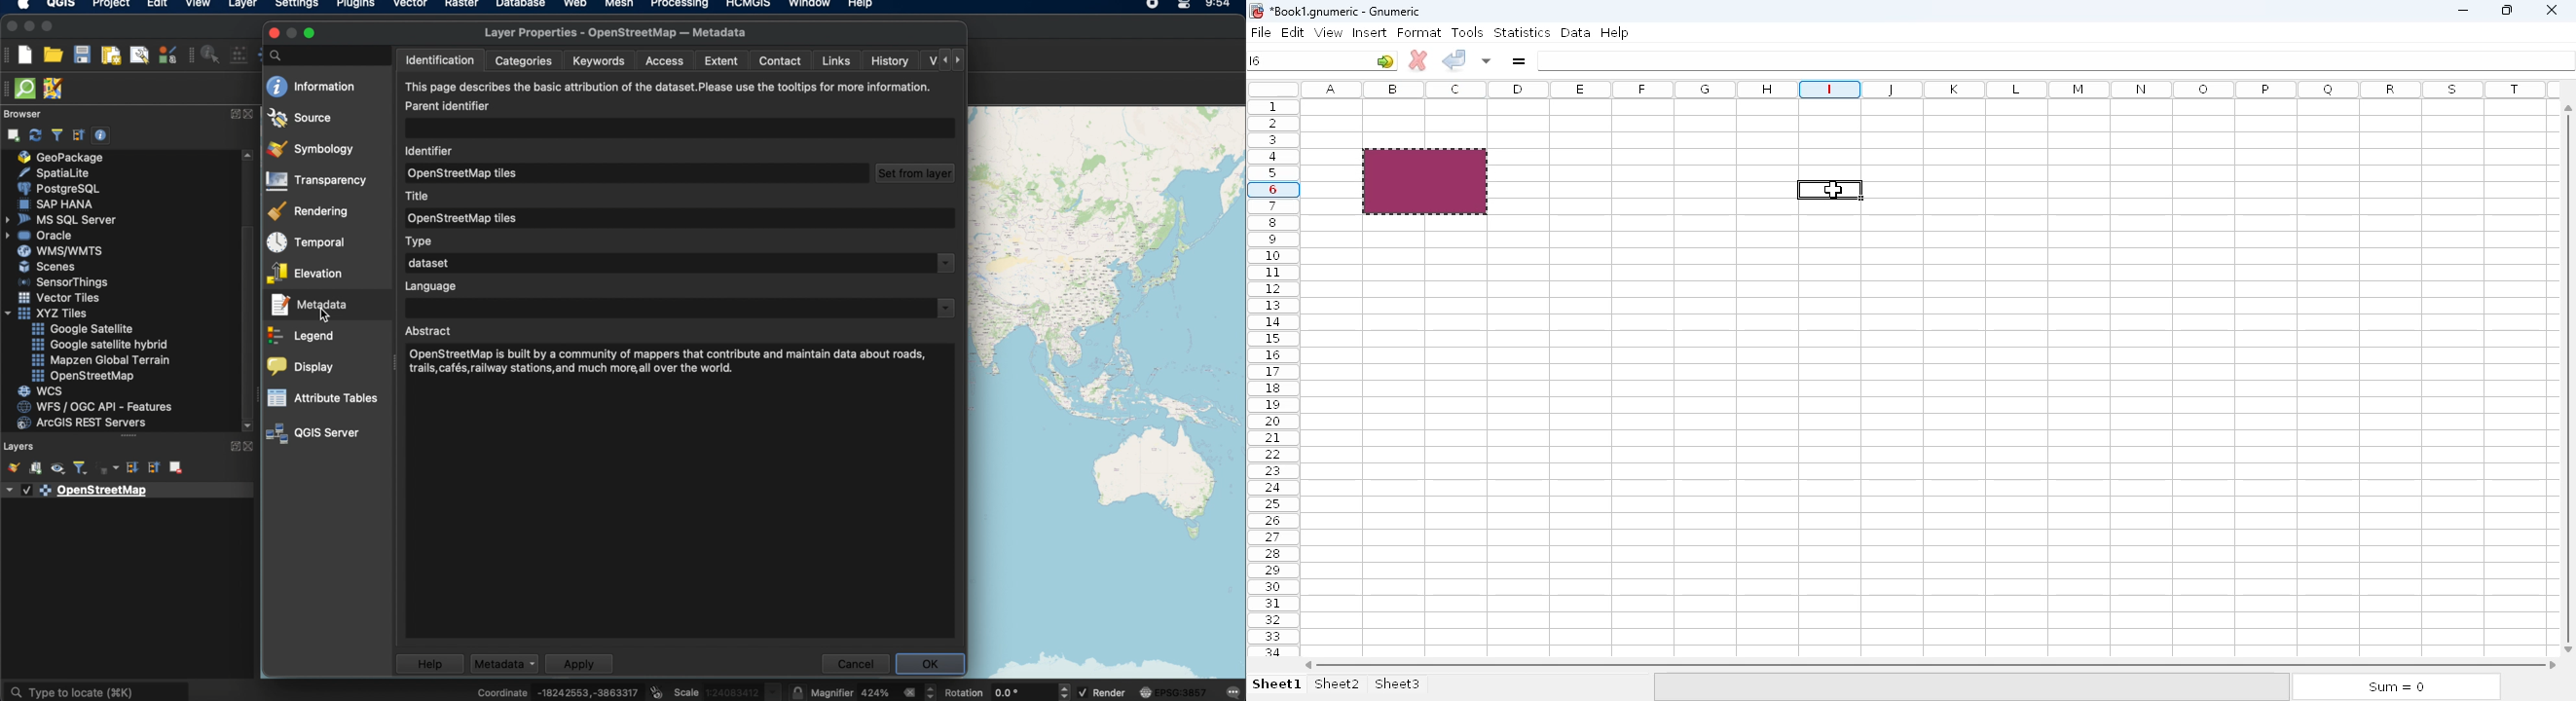  Describe the element at coordinates (861, 5) in the screenshot. I see `help` at that location.